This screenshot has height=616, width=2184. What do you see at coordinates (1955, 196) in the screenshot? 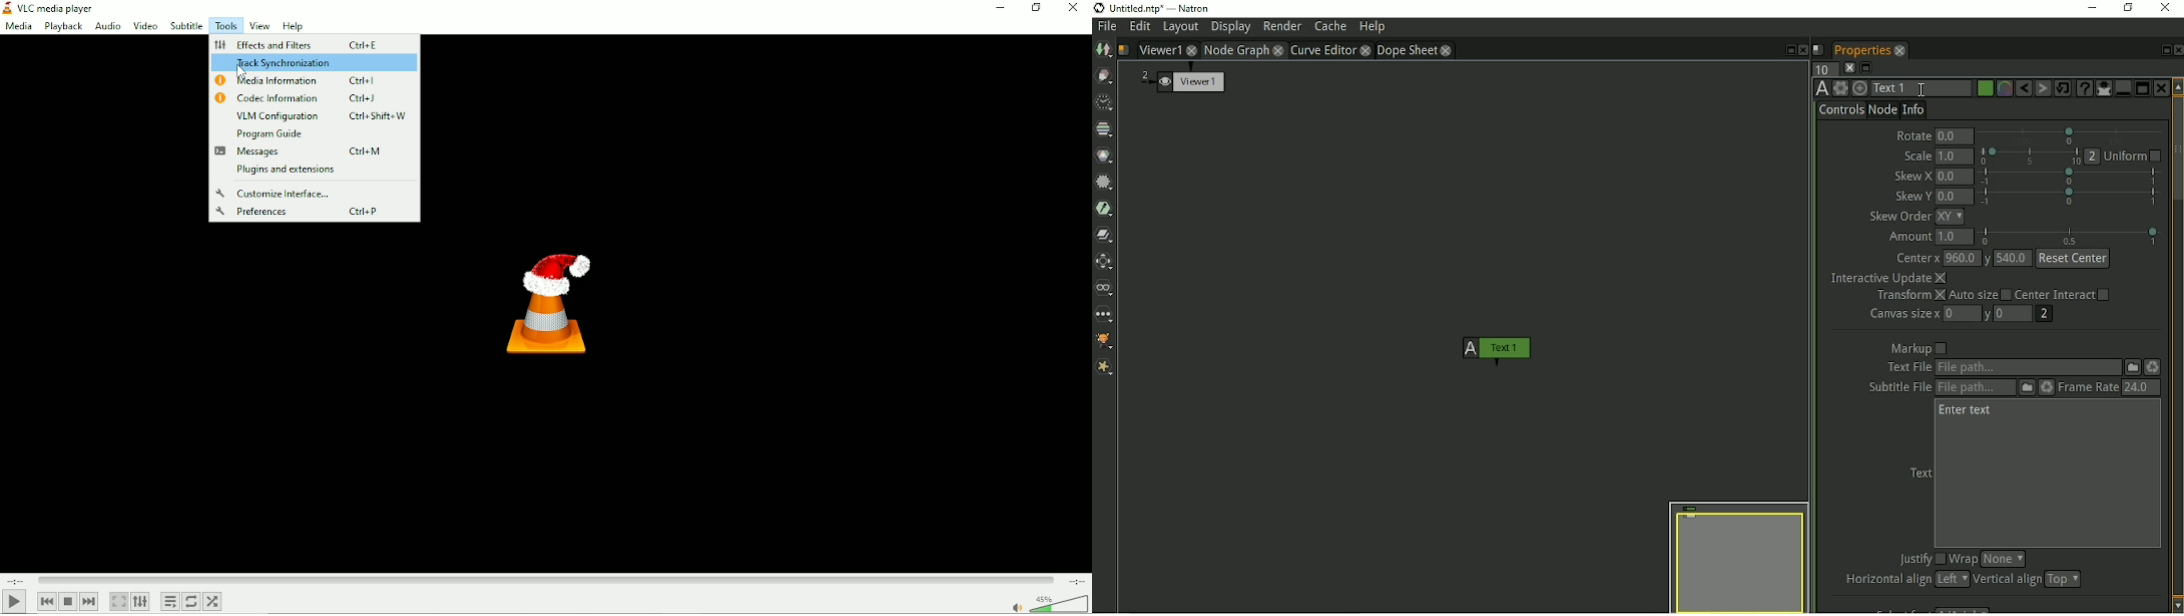
I see `0.0` at bounding box center [1955, 196].